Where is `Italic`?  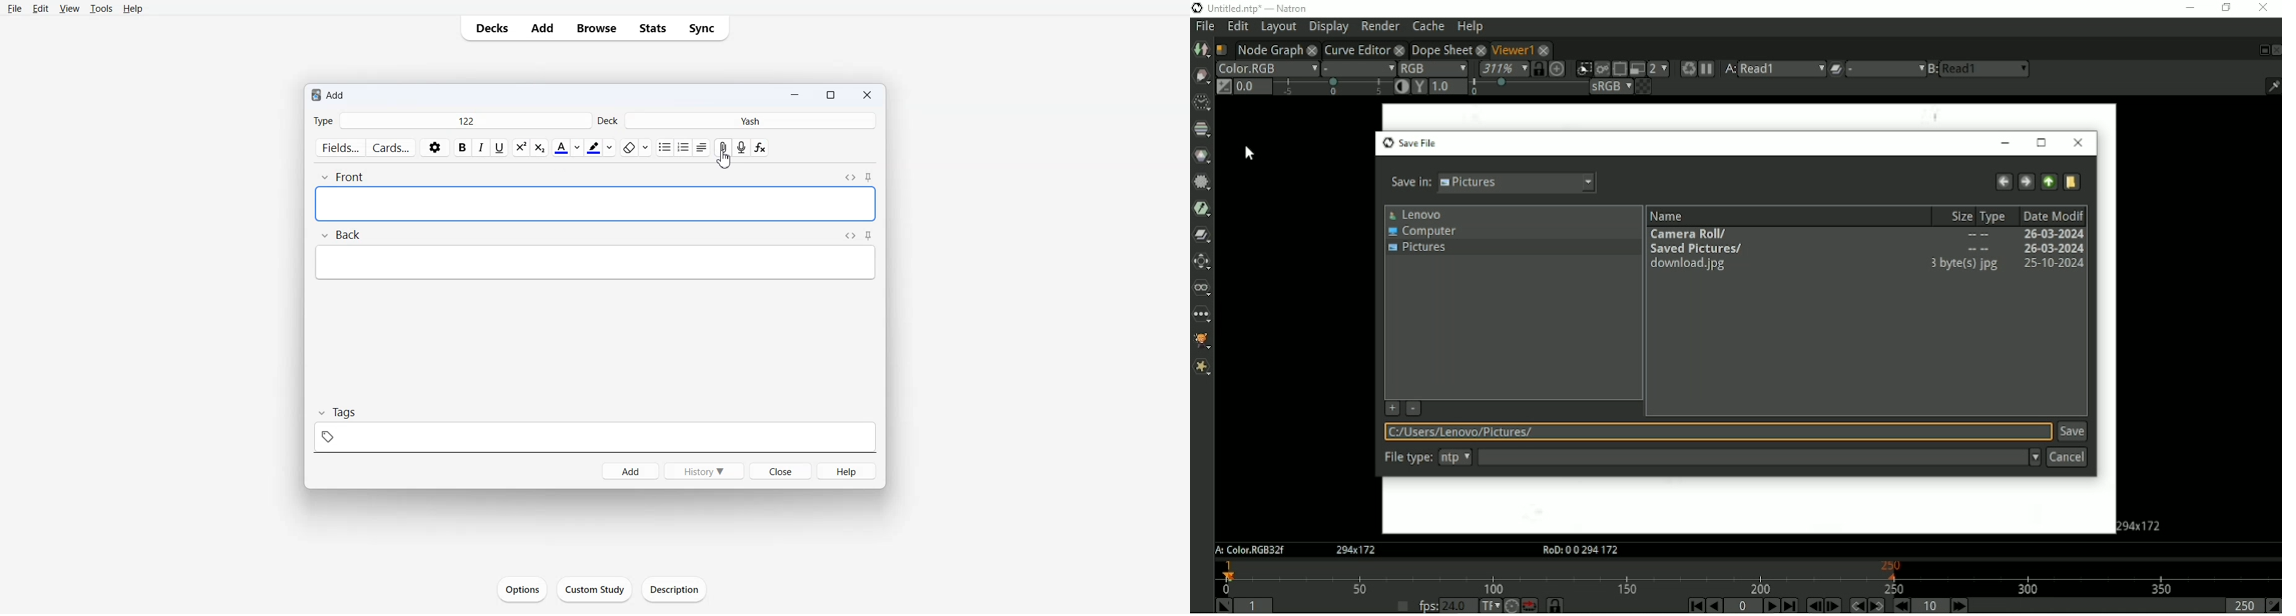 Italic is located at coordinates (482, 148).